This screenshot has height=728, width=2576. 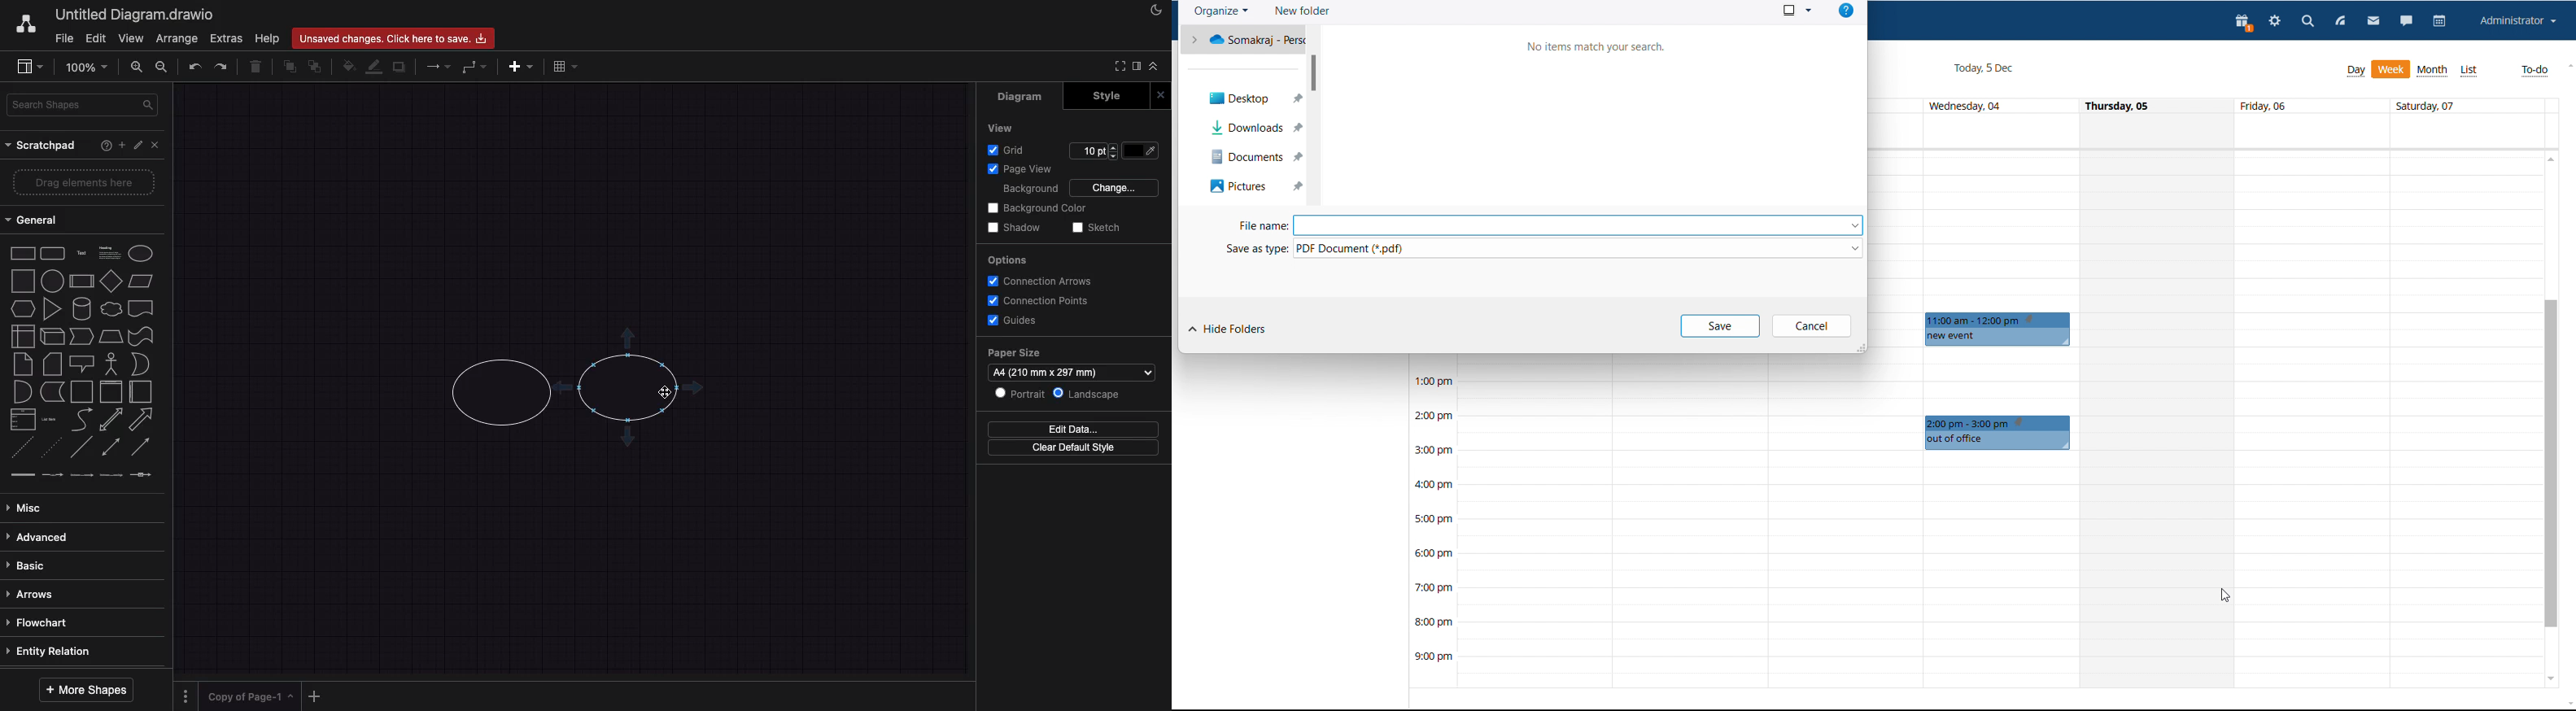 What do you see at coordinates (1796, 10) in the screenshot?
I see `view options` at bounding box center [1796, 10].